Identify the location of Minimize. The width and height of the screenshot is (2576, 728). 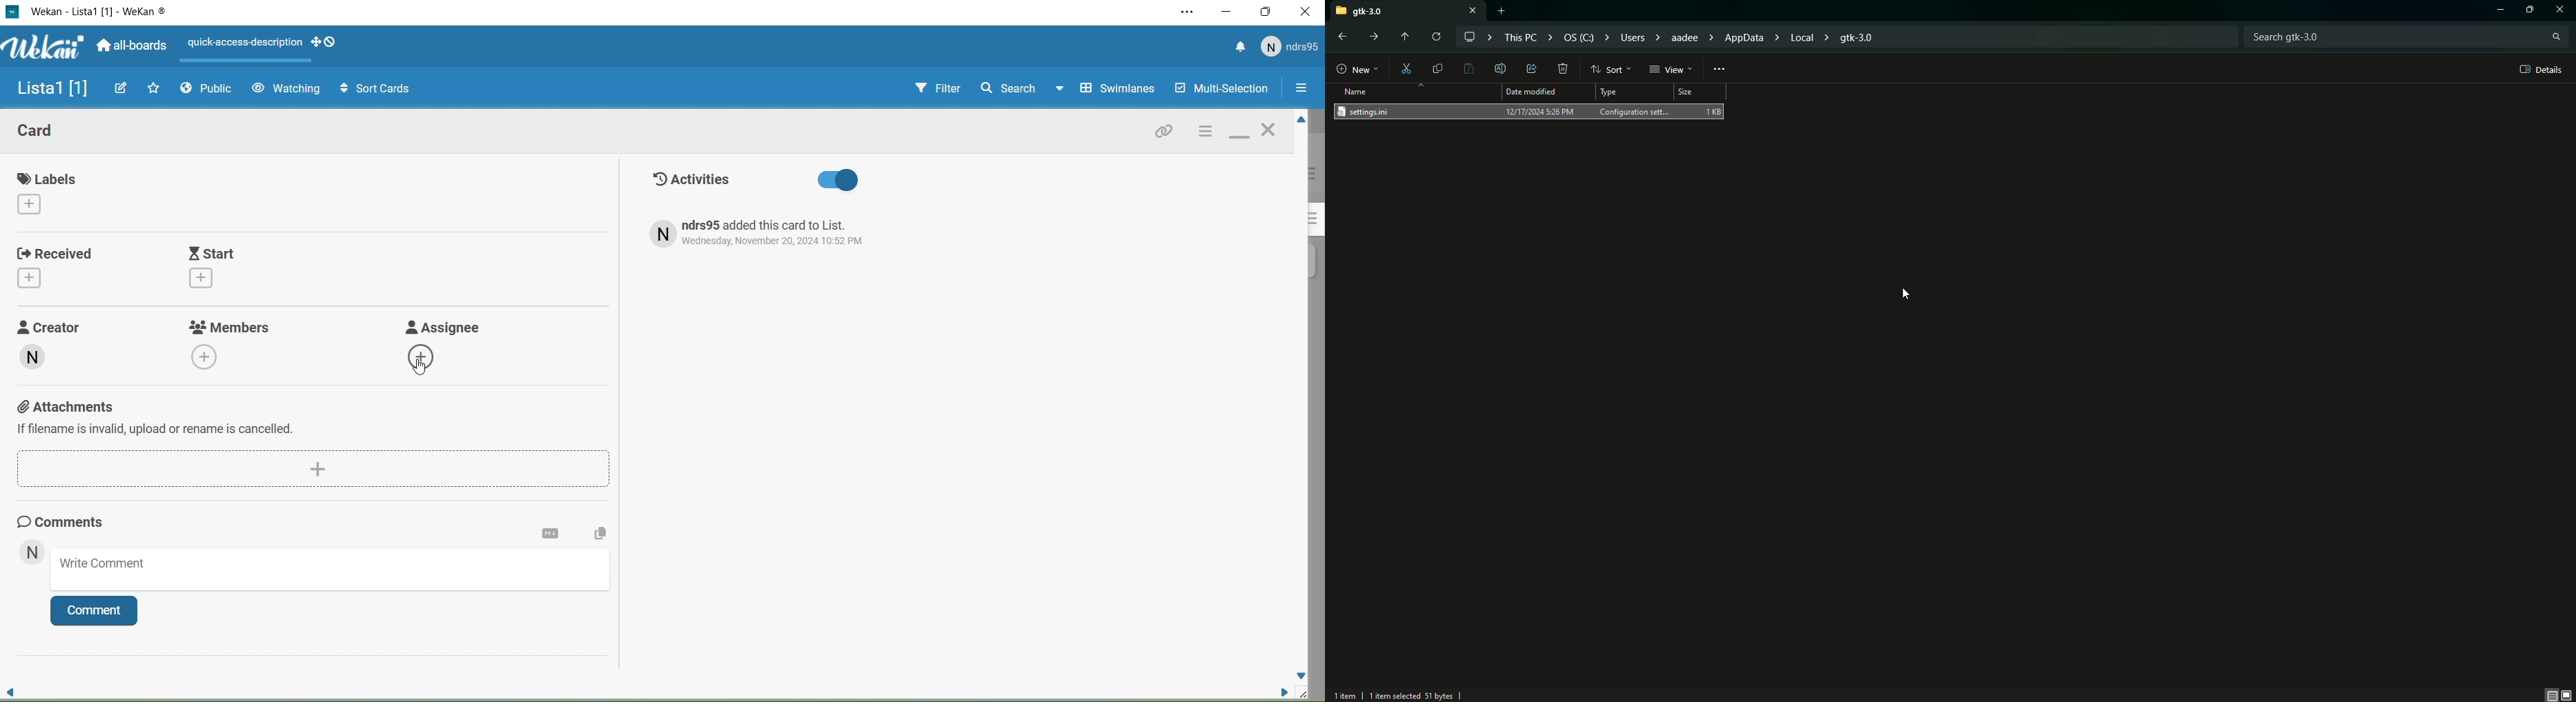
(2493, 11).